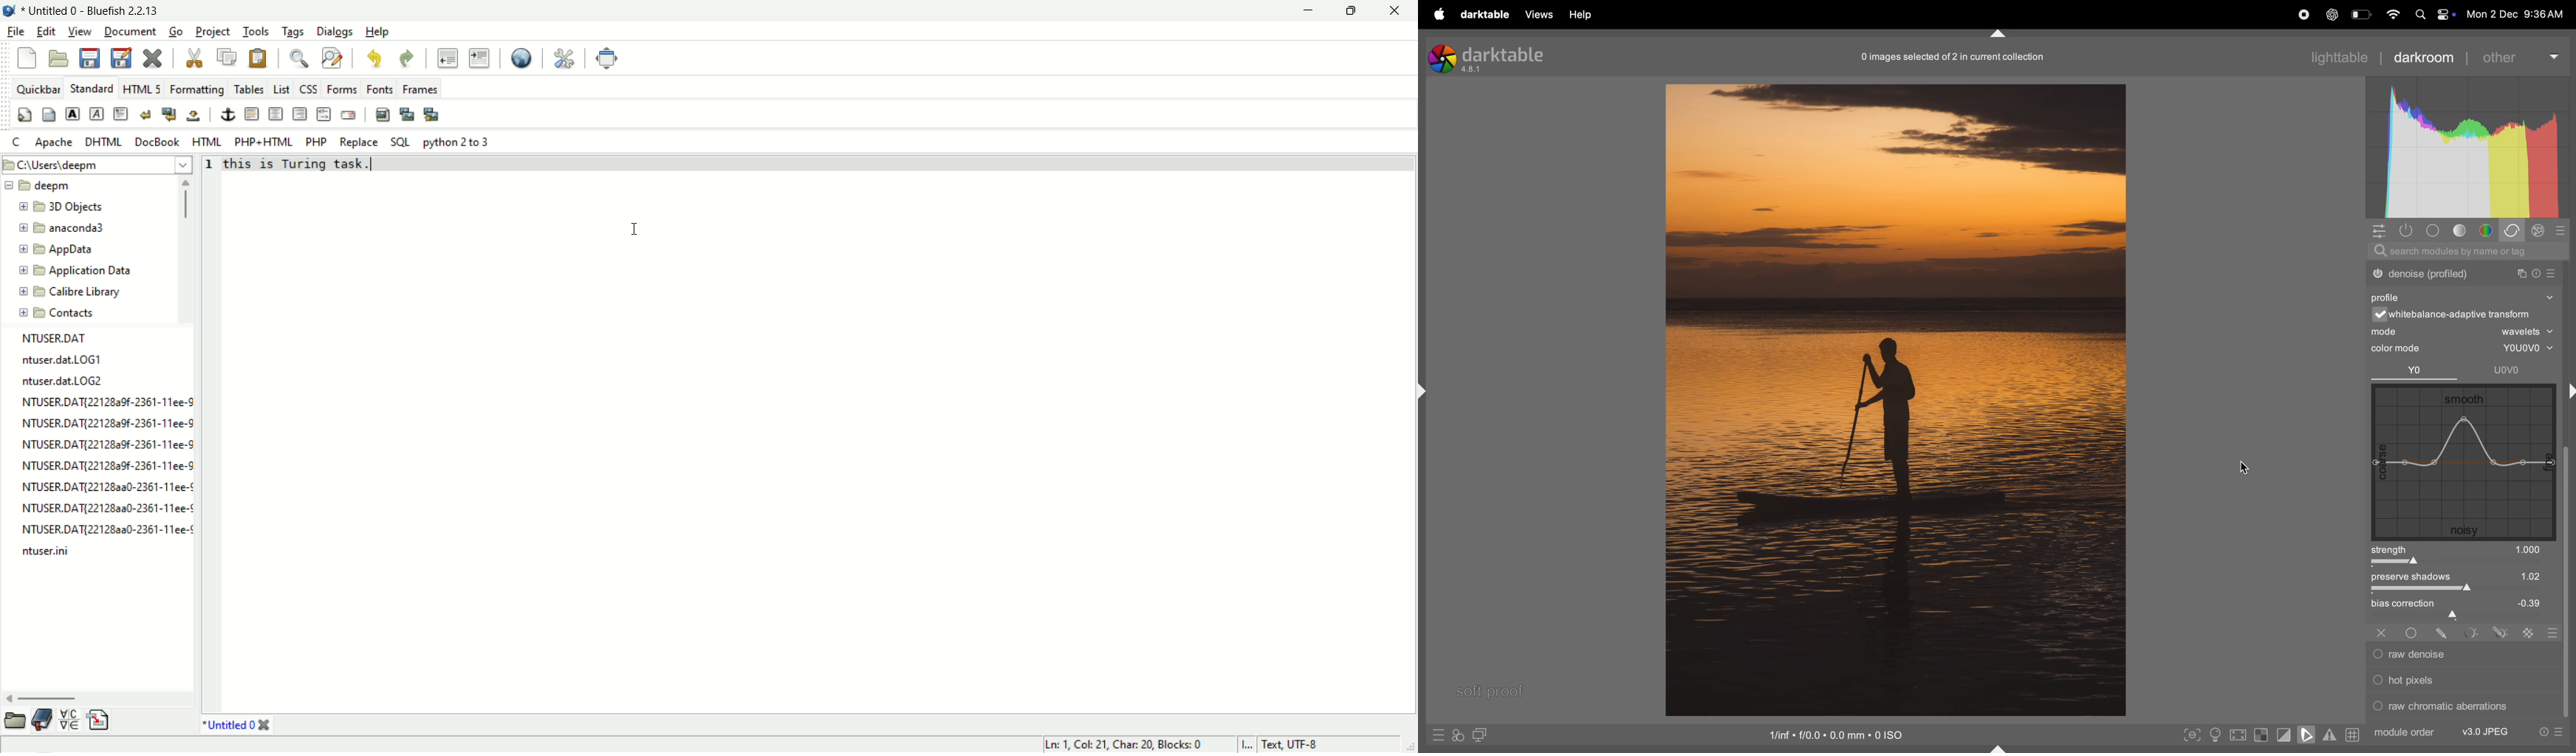  Describe the element at coordinates (1354, 13) in the screenshot. I see `maximize` at that location.